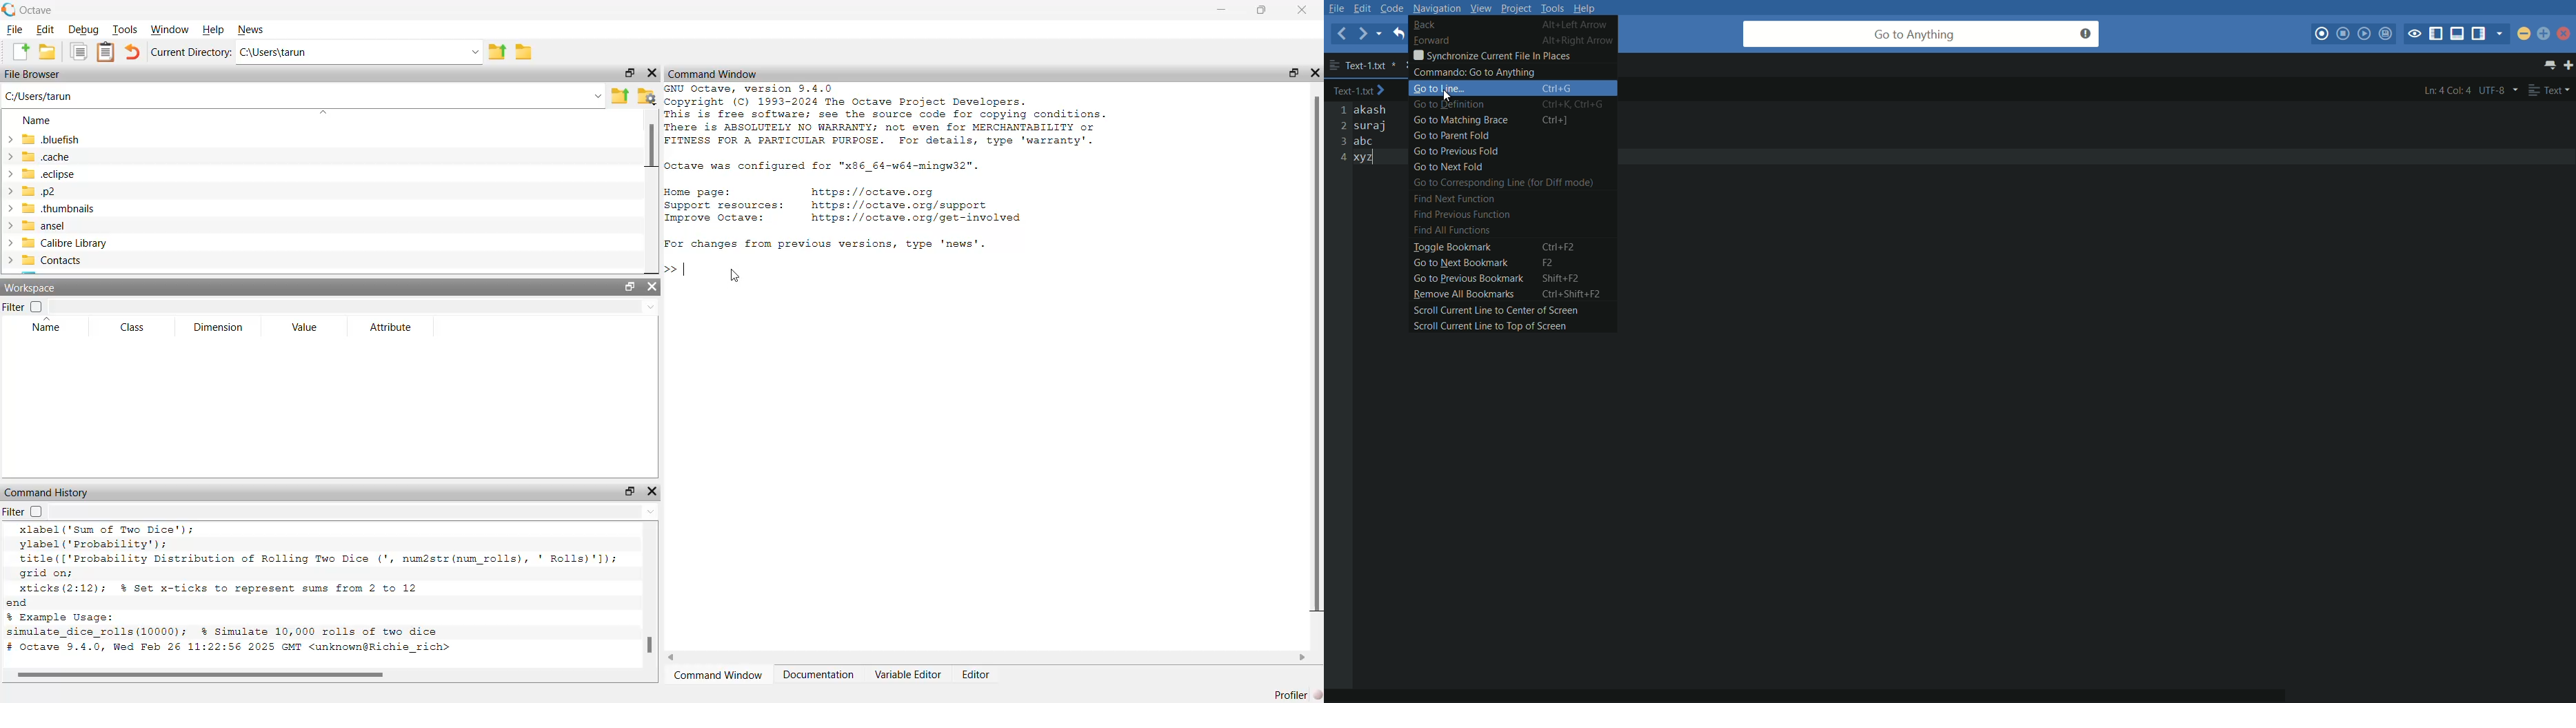 The height and width of the screenshot is (728, 2576). What do you see at coordinates (83, 30) in the screenshot?
I see `Debug` at bounding box center [83, 30].